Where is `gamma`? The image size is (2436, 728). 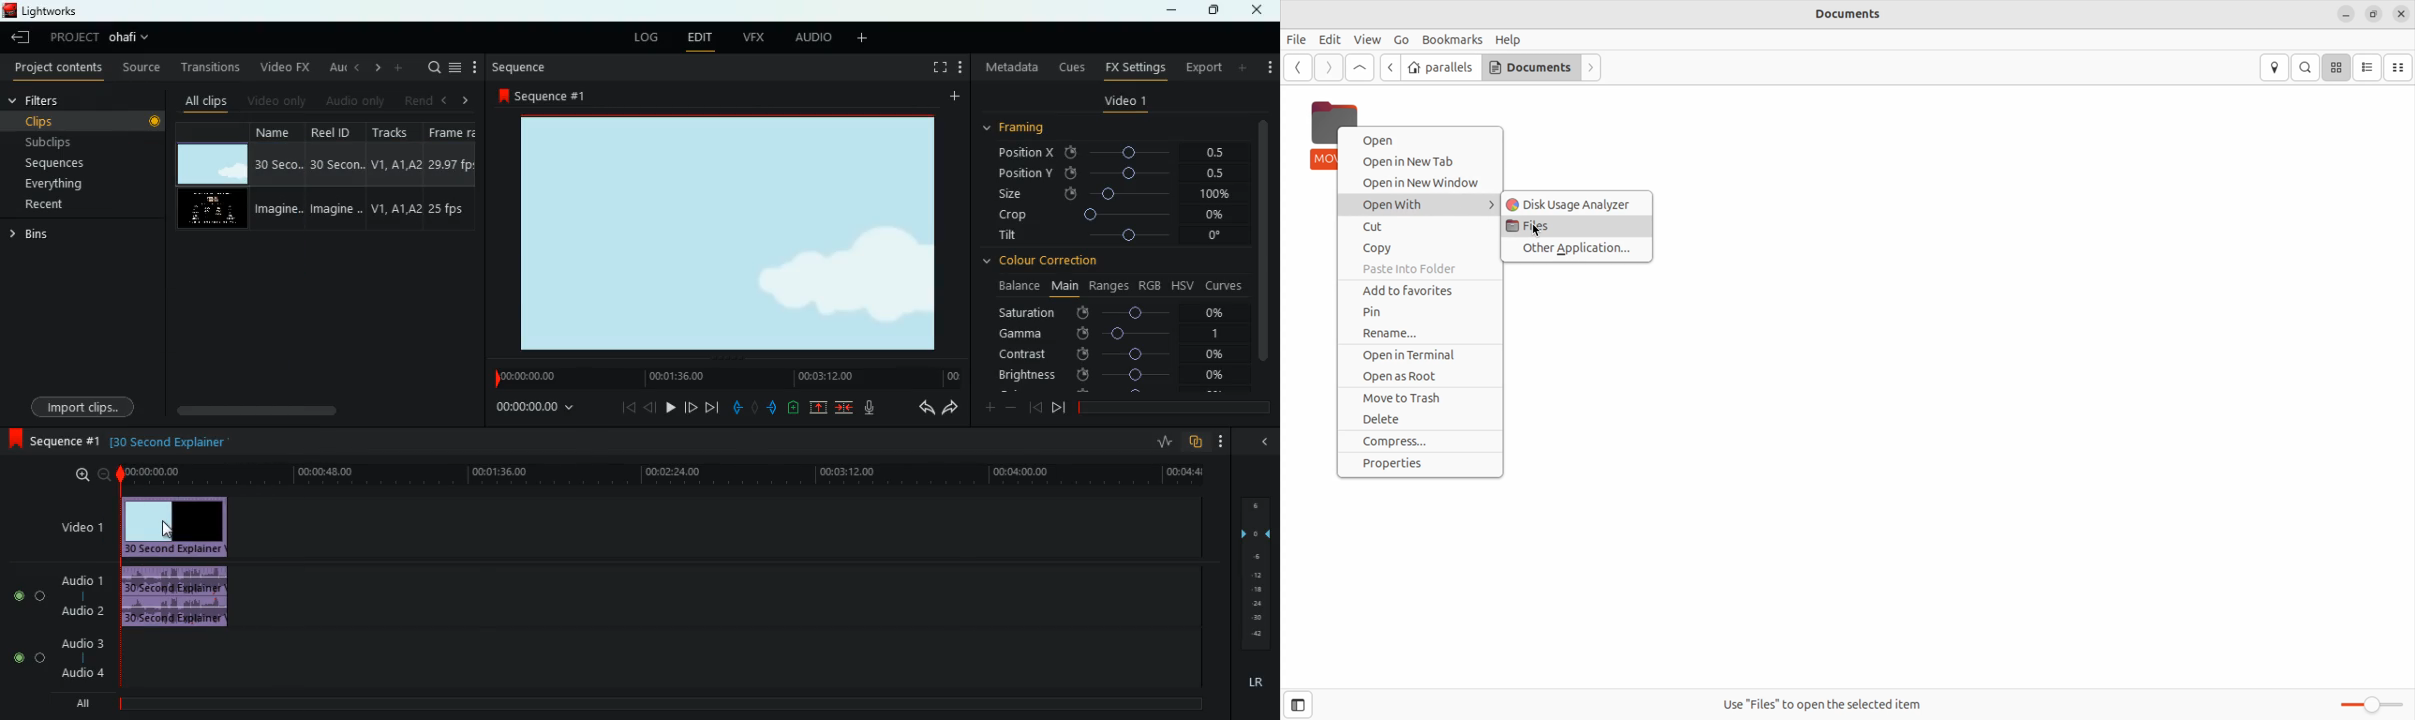 gamma is located at coordinates (1118, 332).